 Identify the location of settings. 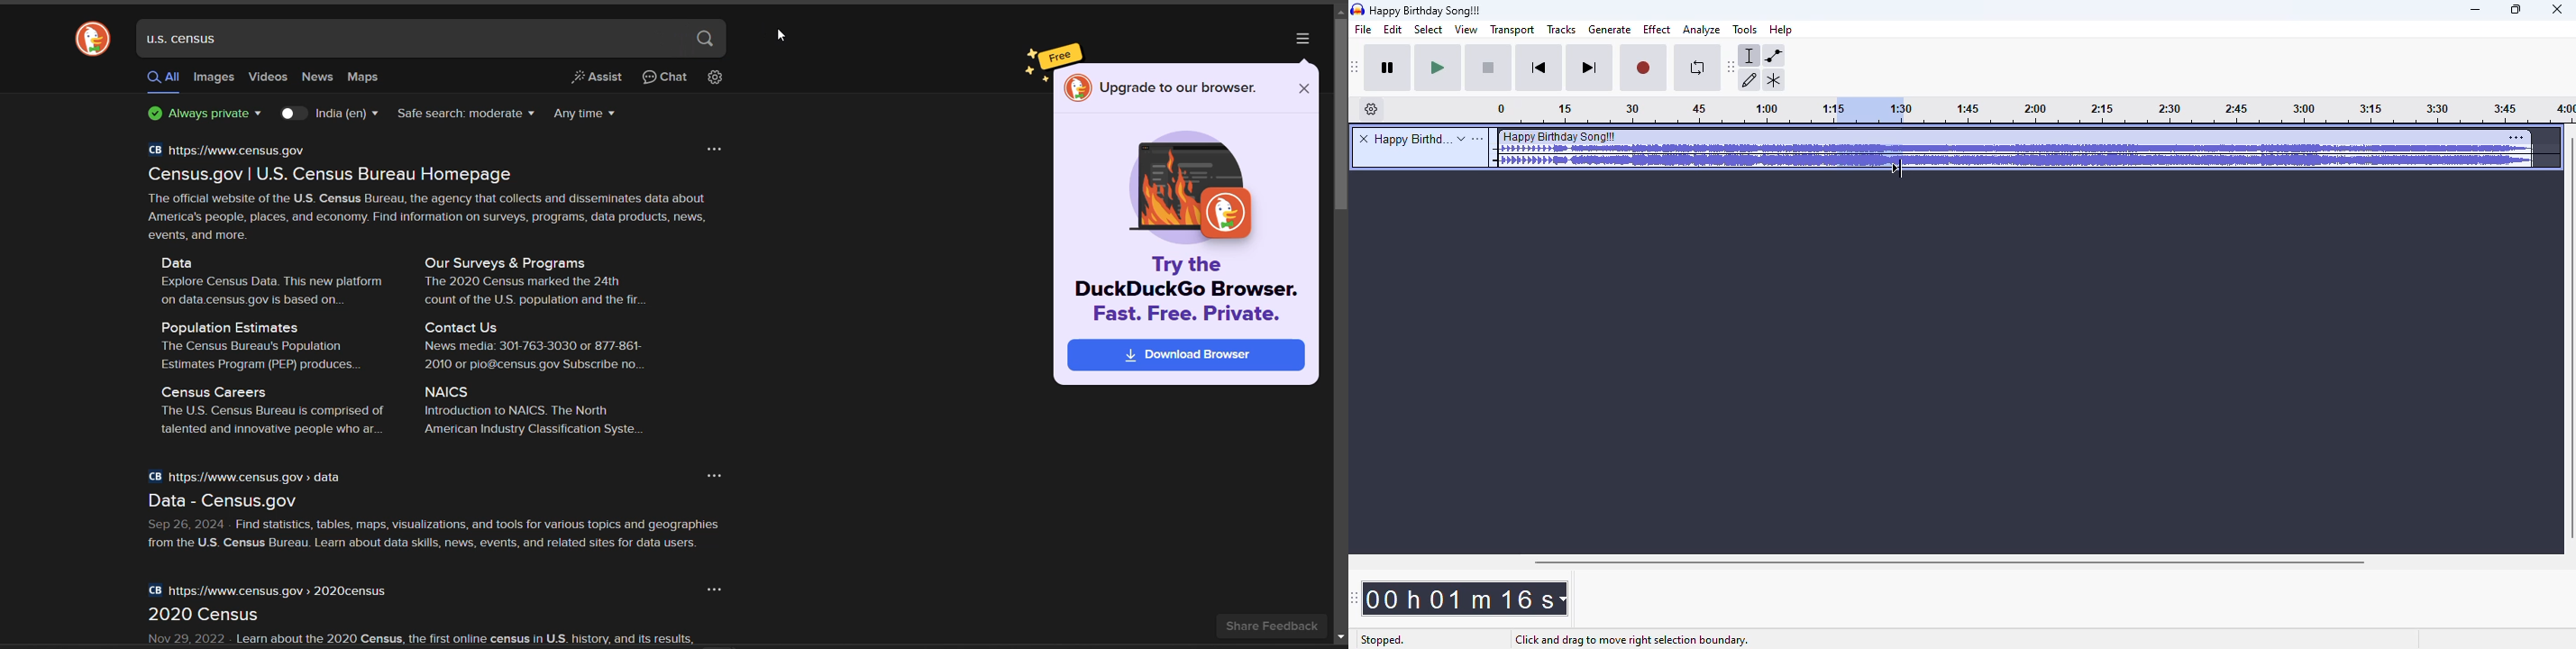
(2517, 137).